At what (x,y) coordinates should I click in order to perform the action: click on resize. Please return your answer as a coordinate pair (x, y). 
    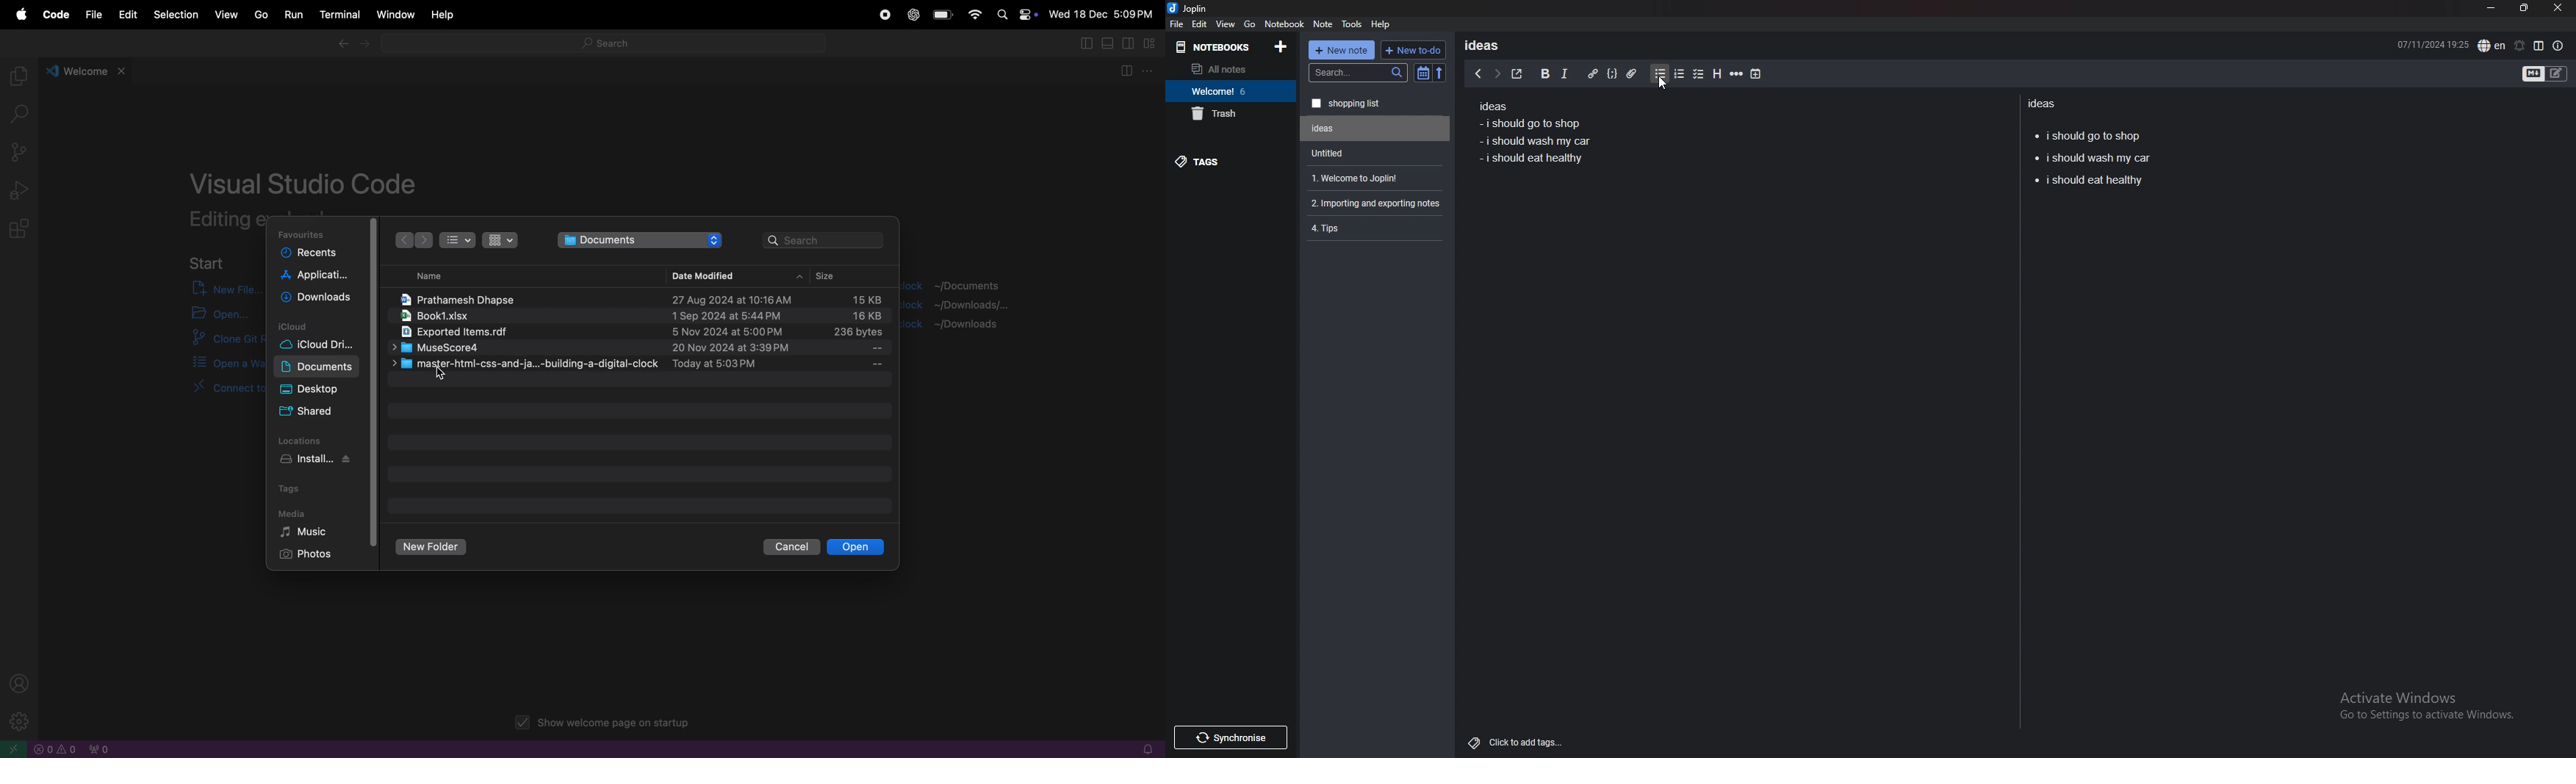
    Looking at the image, I should click on (2524, 9).